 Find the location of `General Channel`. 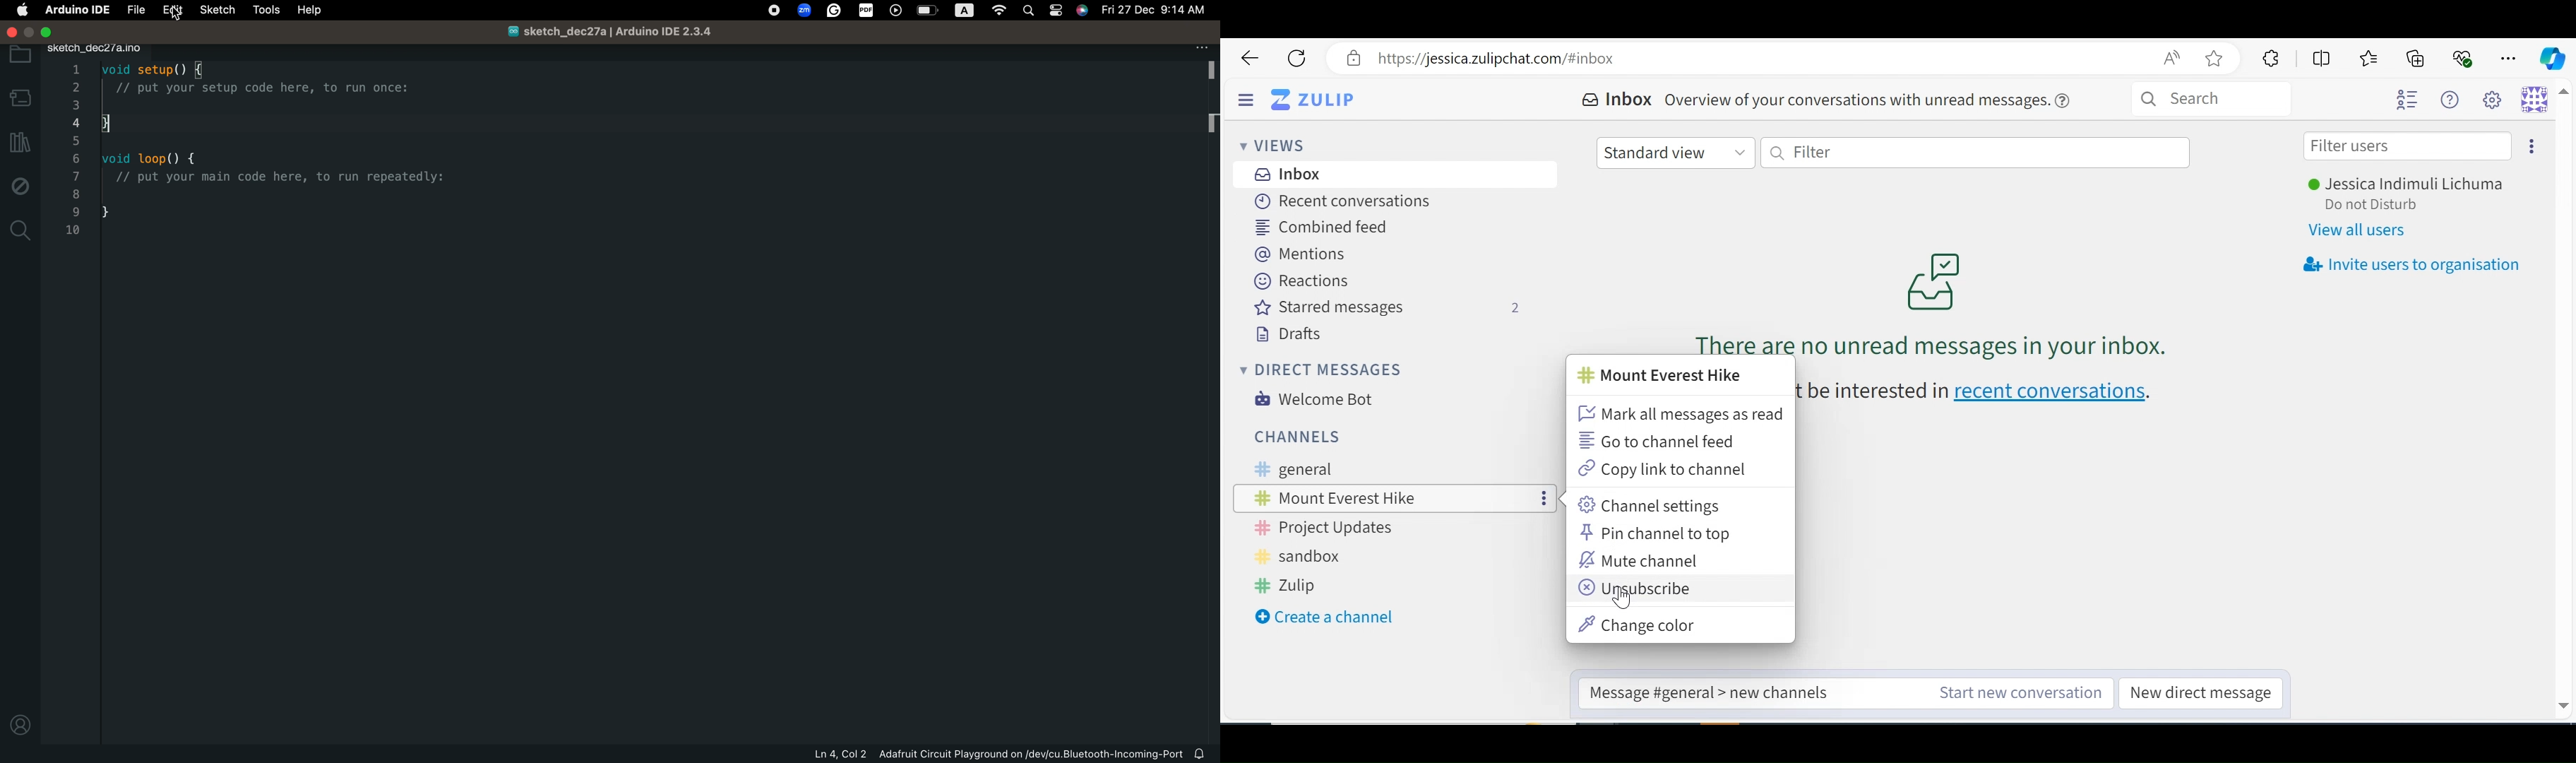

General Channel is located at coordinates (1384, 471).